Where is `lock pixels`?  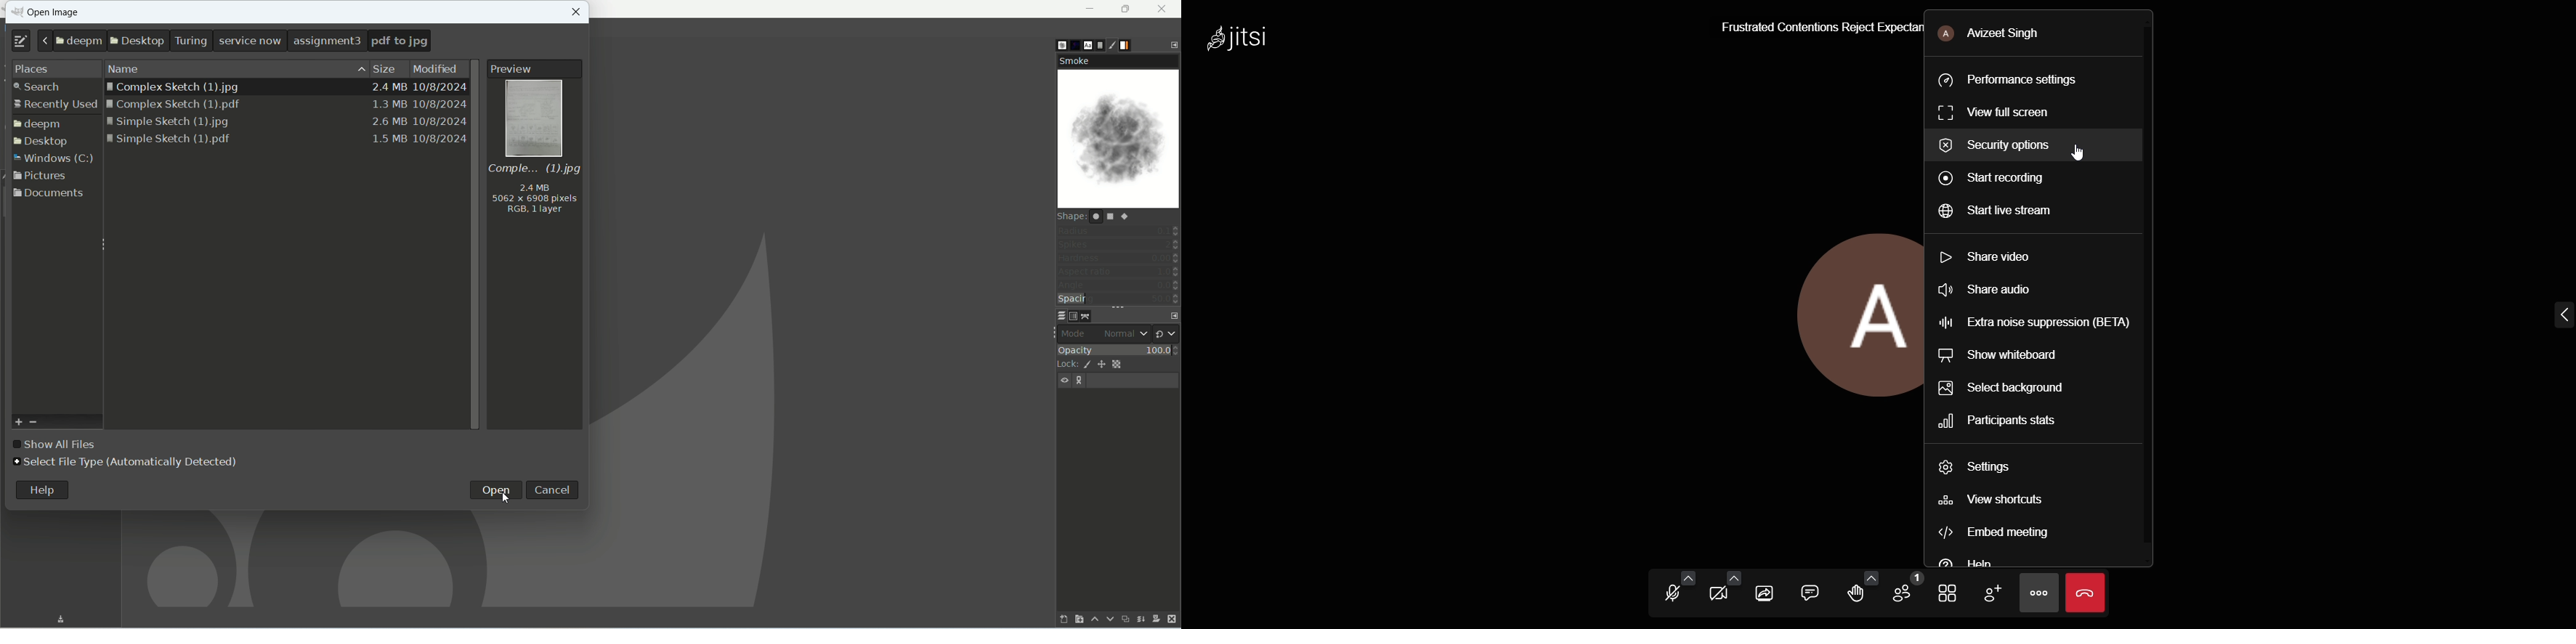 lock pixels is located at coordinates (1086, 365).